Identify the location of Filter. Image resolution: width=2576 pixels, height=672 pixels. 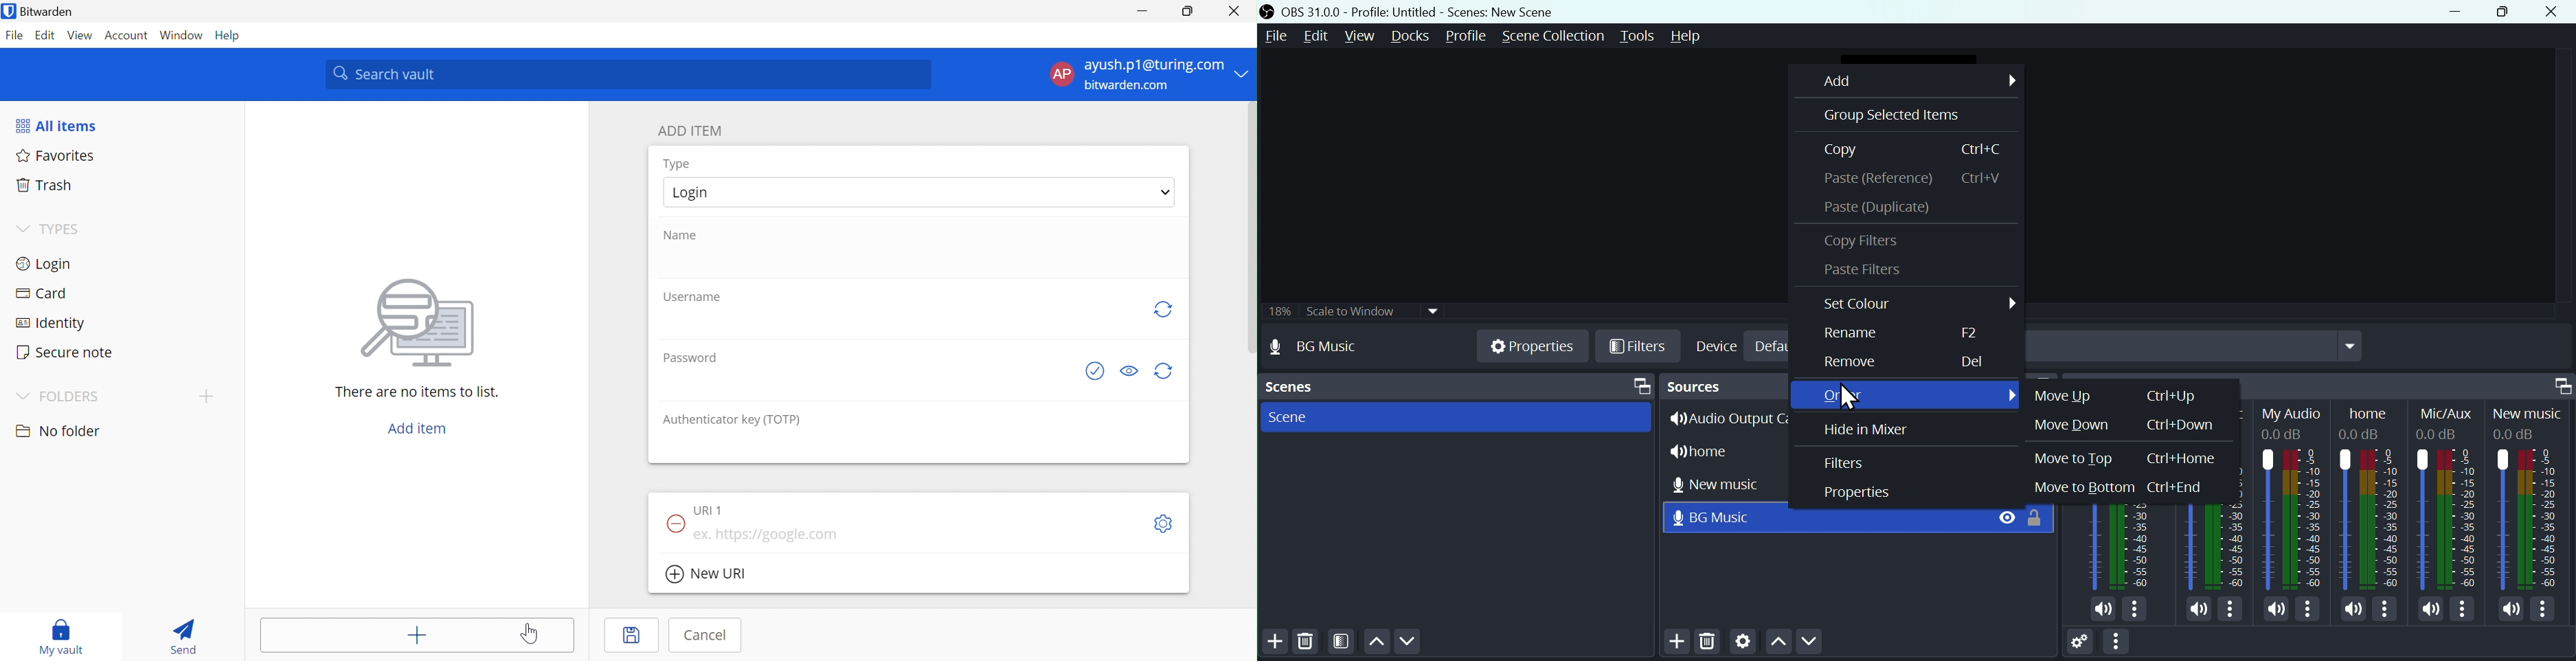
(1637, 346).